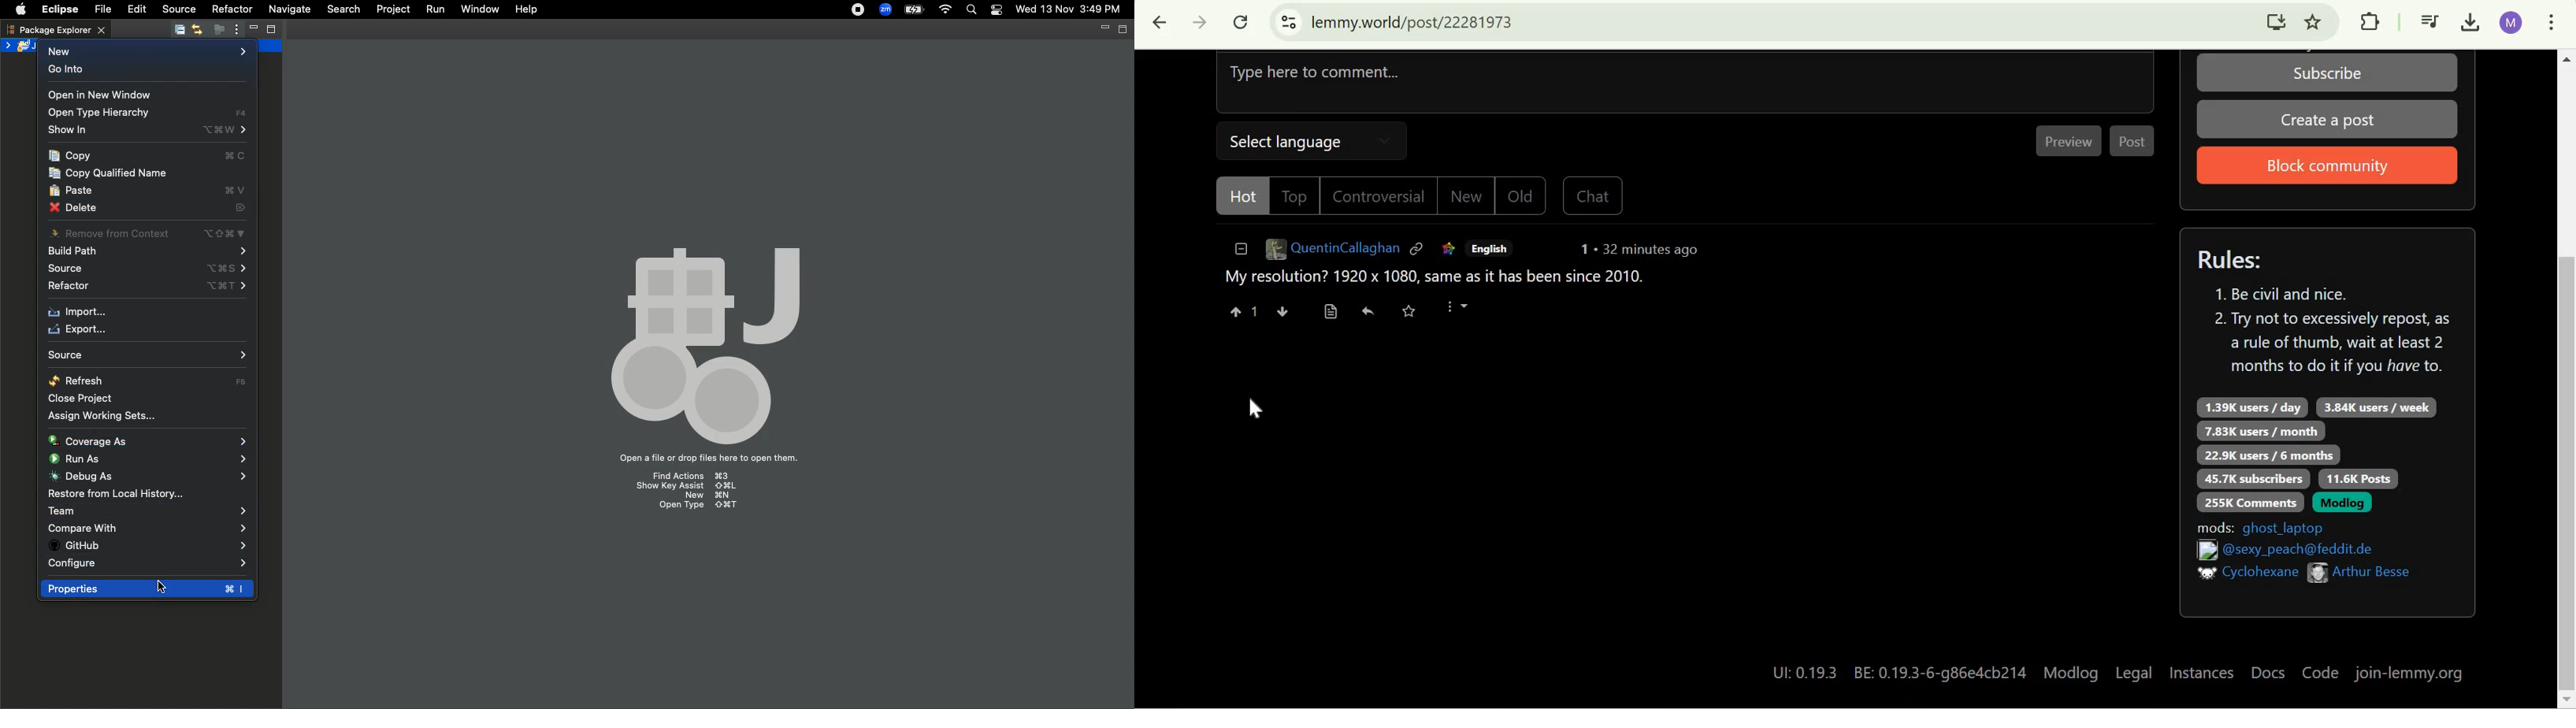 The image size is (2576, 728). I want to click on @sexy_peach@feddit.de, so click(2307, 550).